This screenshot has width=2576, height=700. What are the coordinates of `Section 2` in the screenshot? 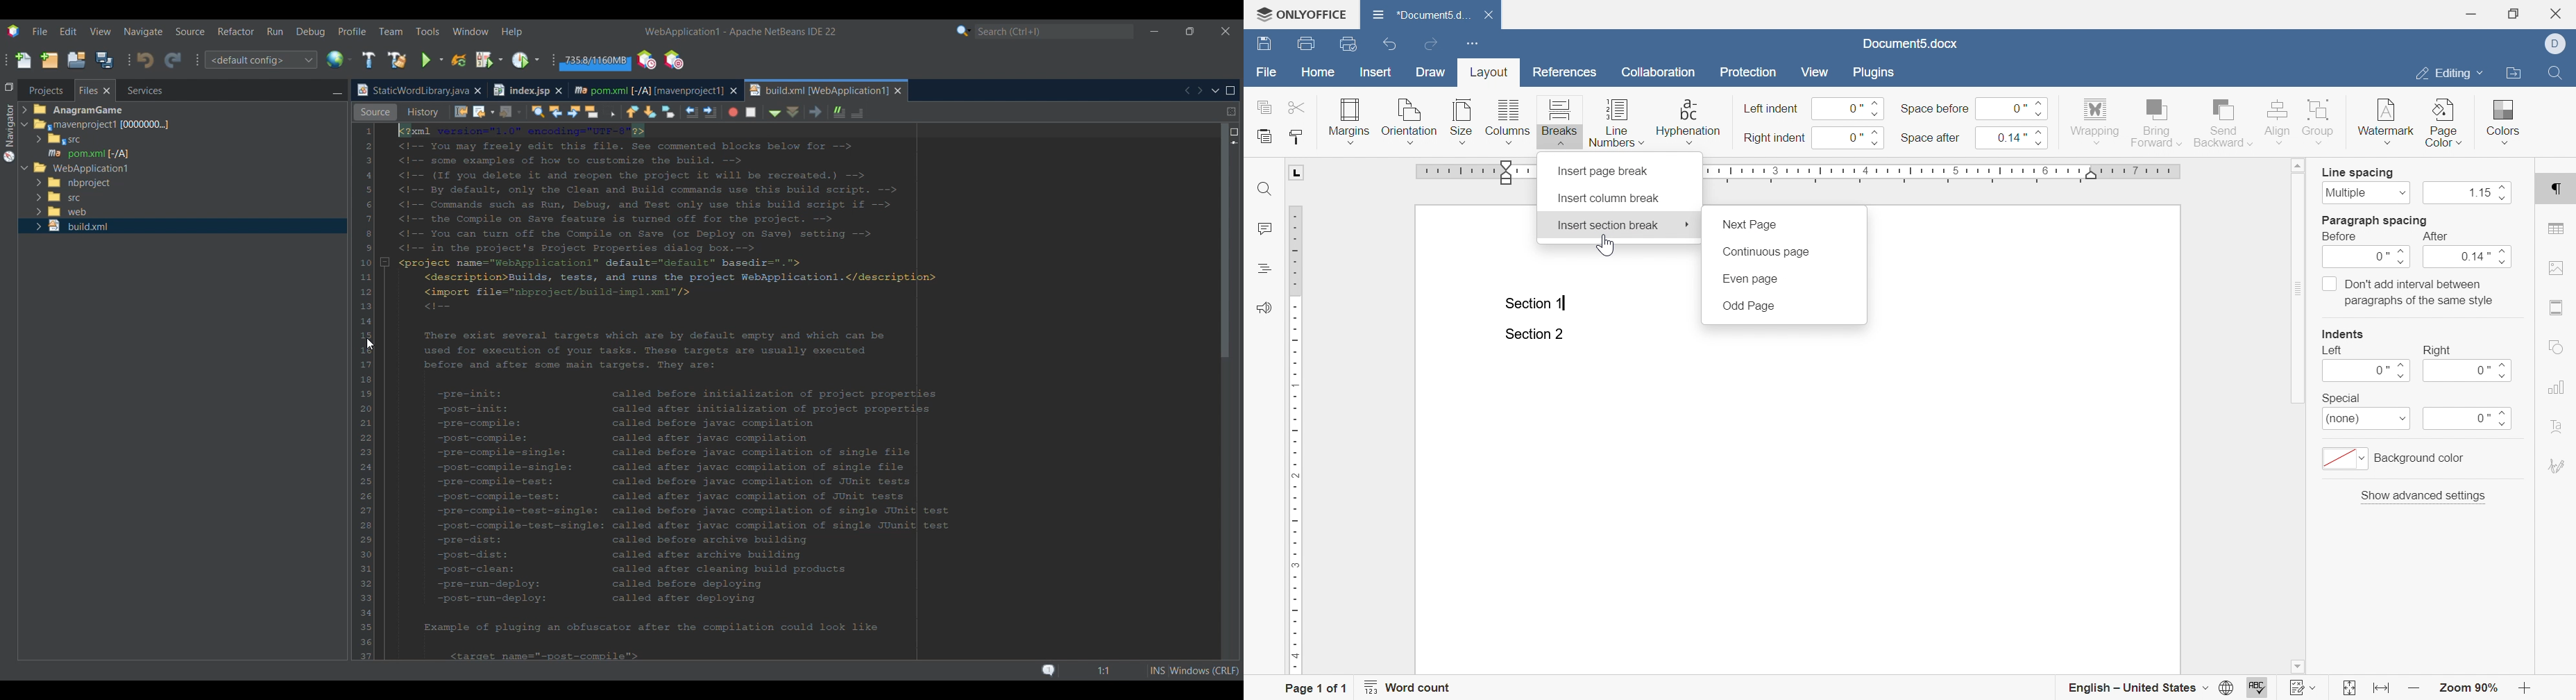 It's located at (1534, 335).